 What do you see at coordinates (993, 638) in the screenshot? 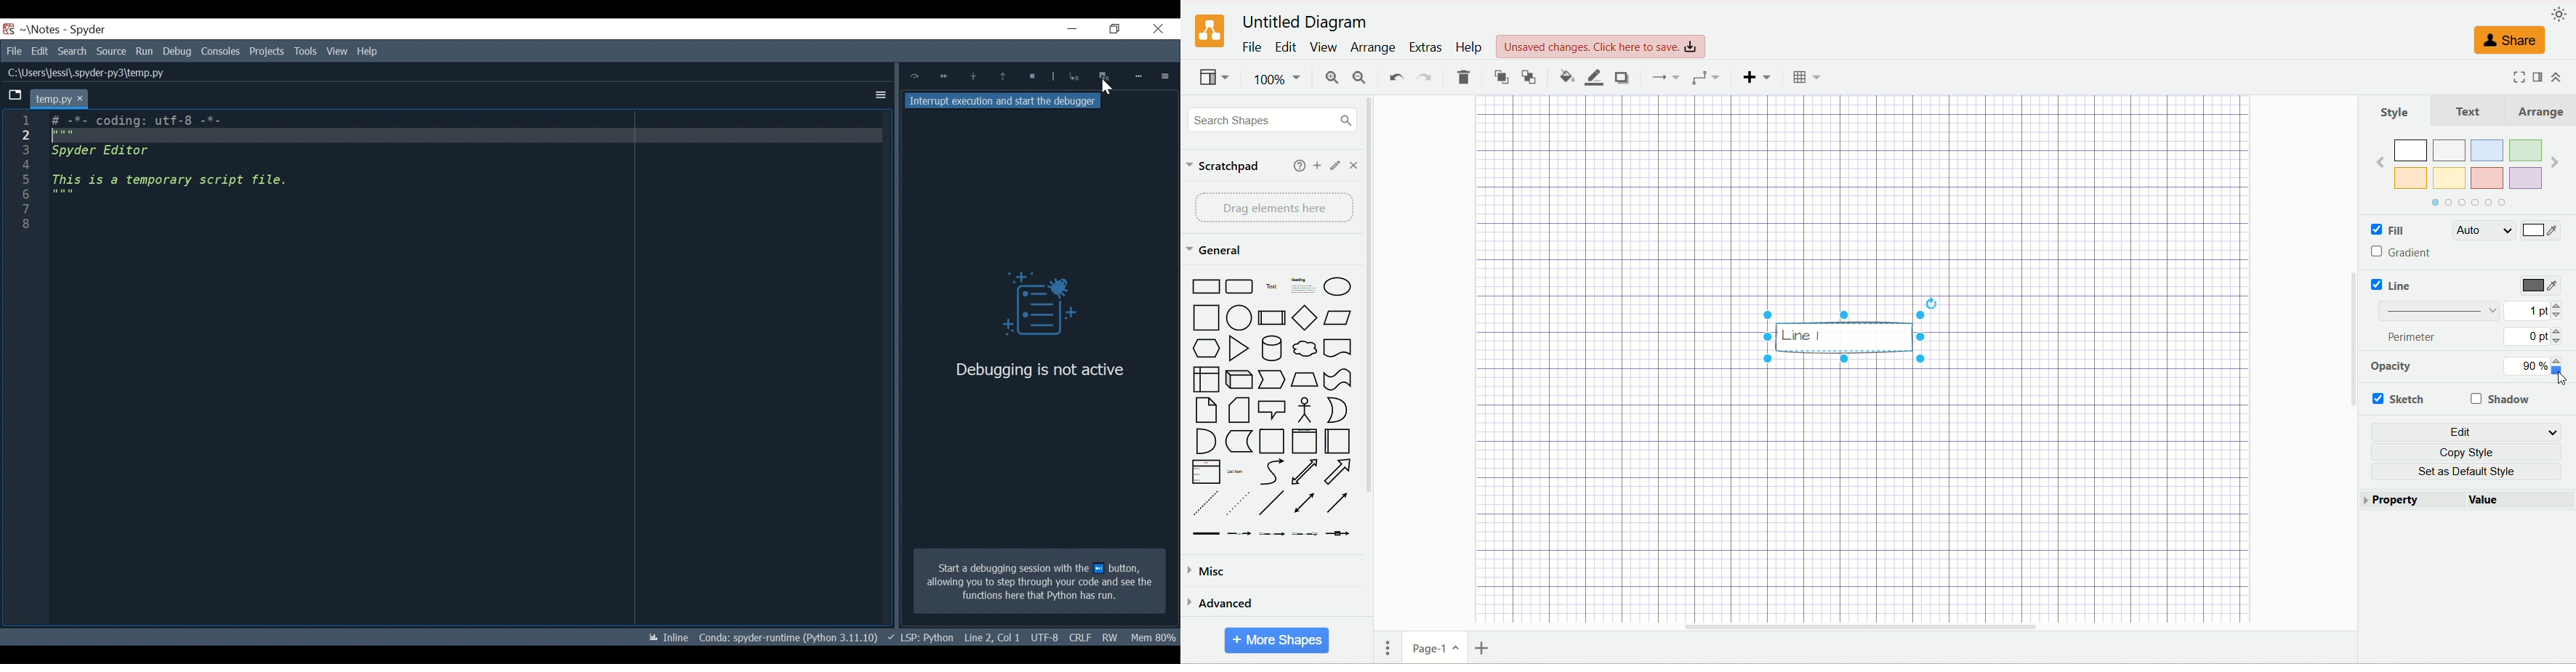
I see `File EQL Status` at bounding box center [993, 638].